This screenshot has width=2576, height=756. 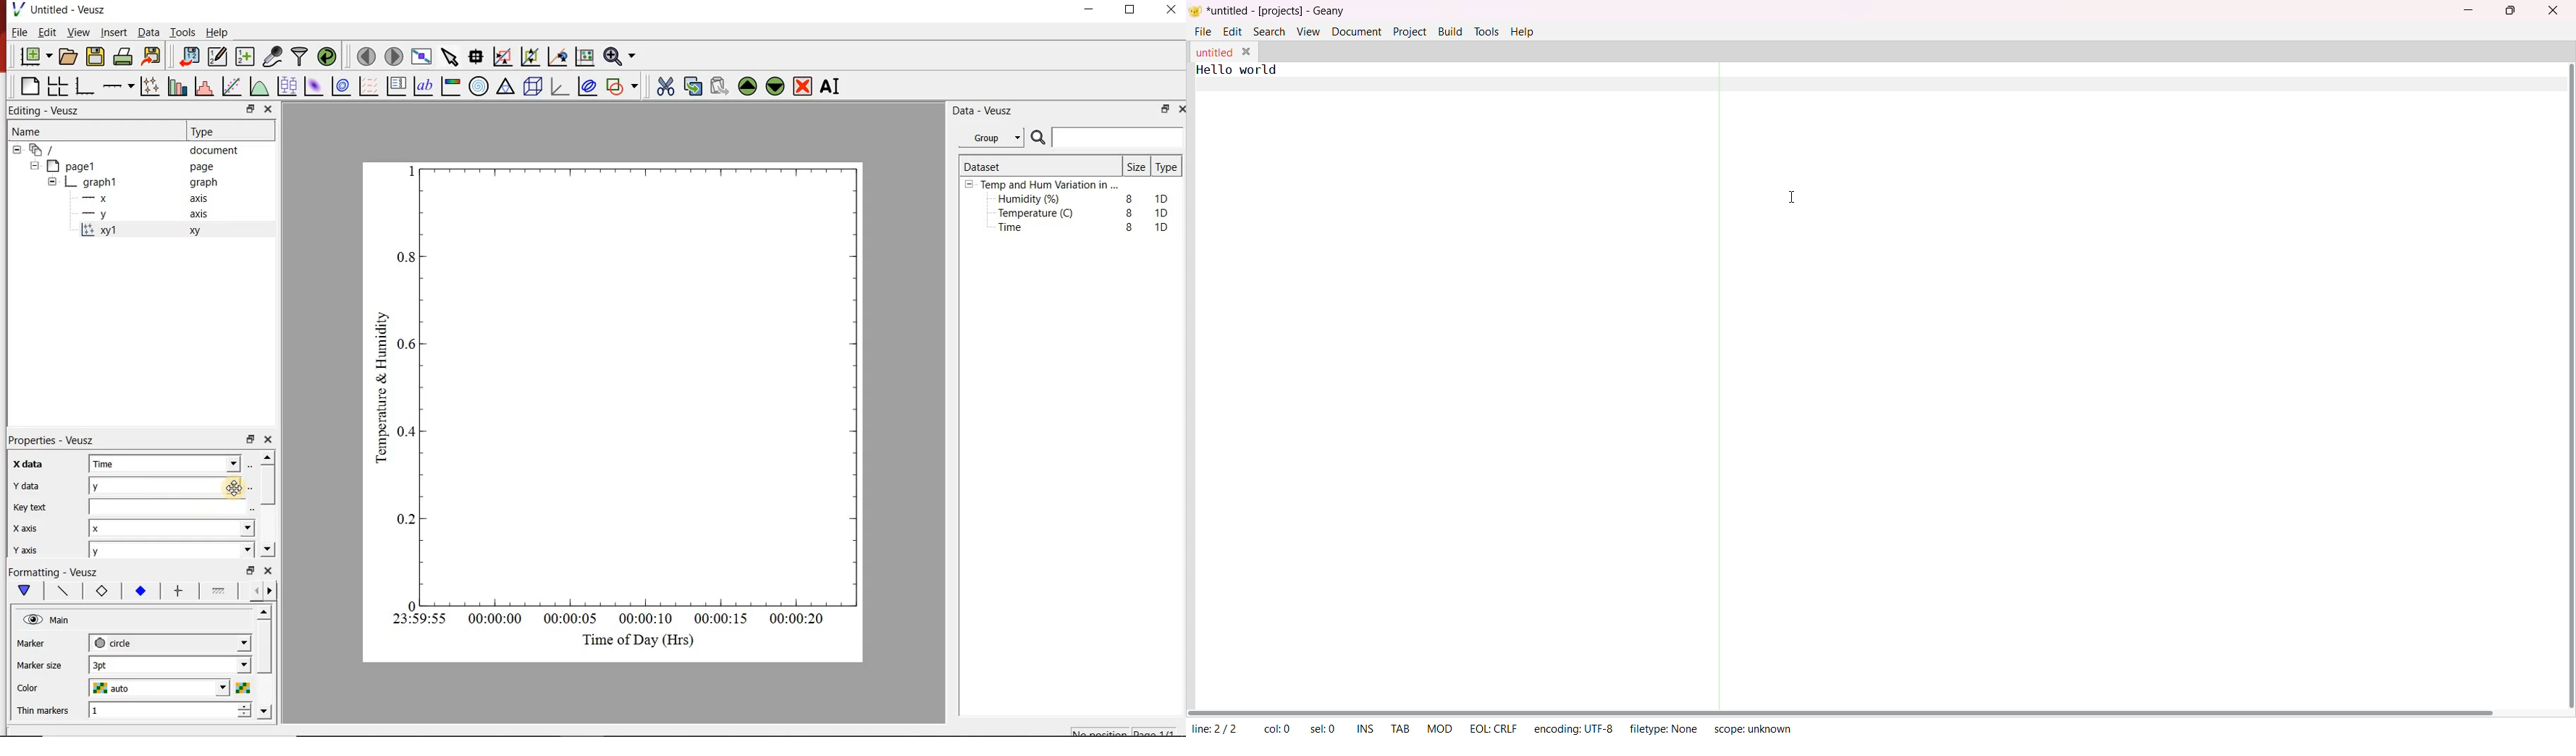 What do you see at coordinates (108, 486) in the screenshot?
I see `y` at bounding box center [108, 486].